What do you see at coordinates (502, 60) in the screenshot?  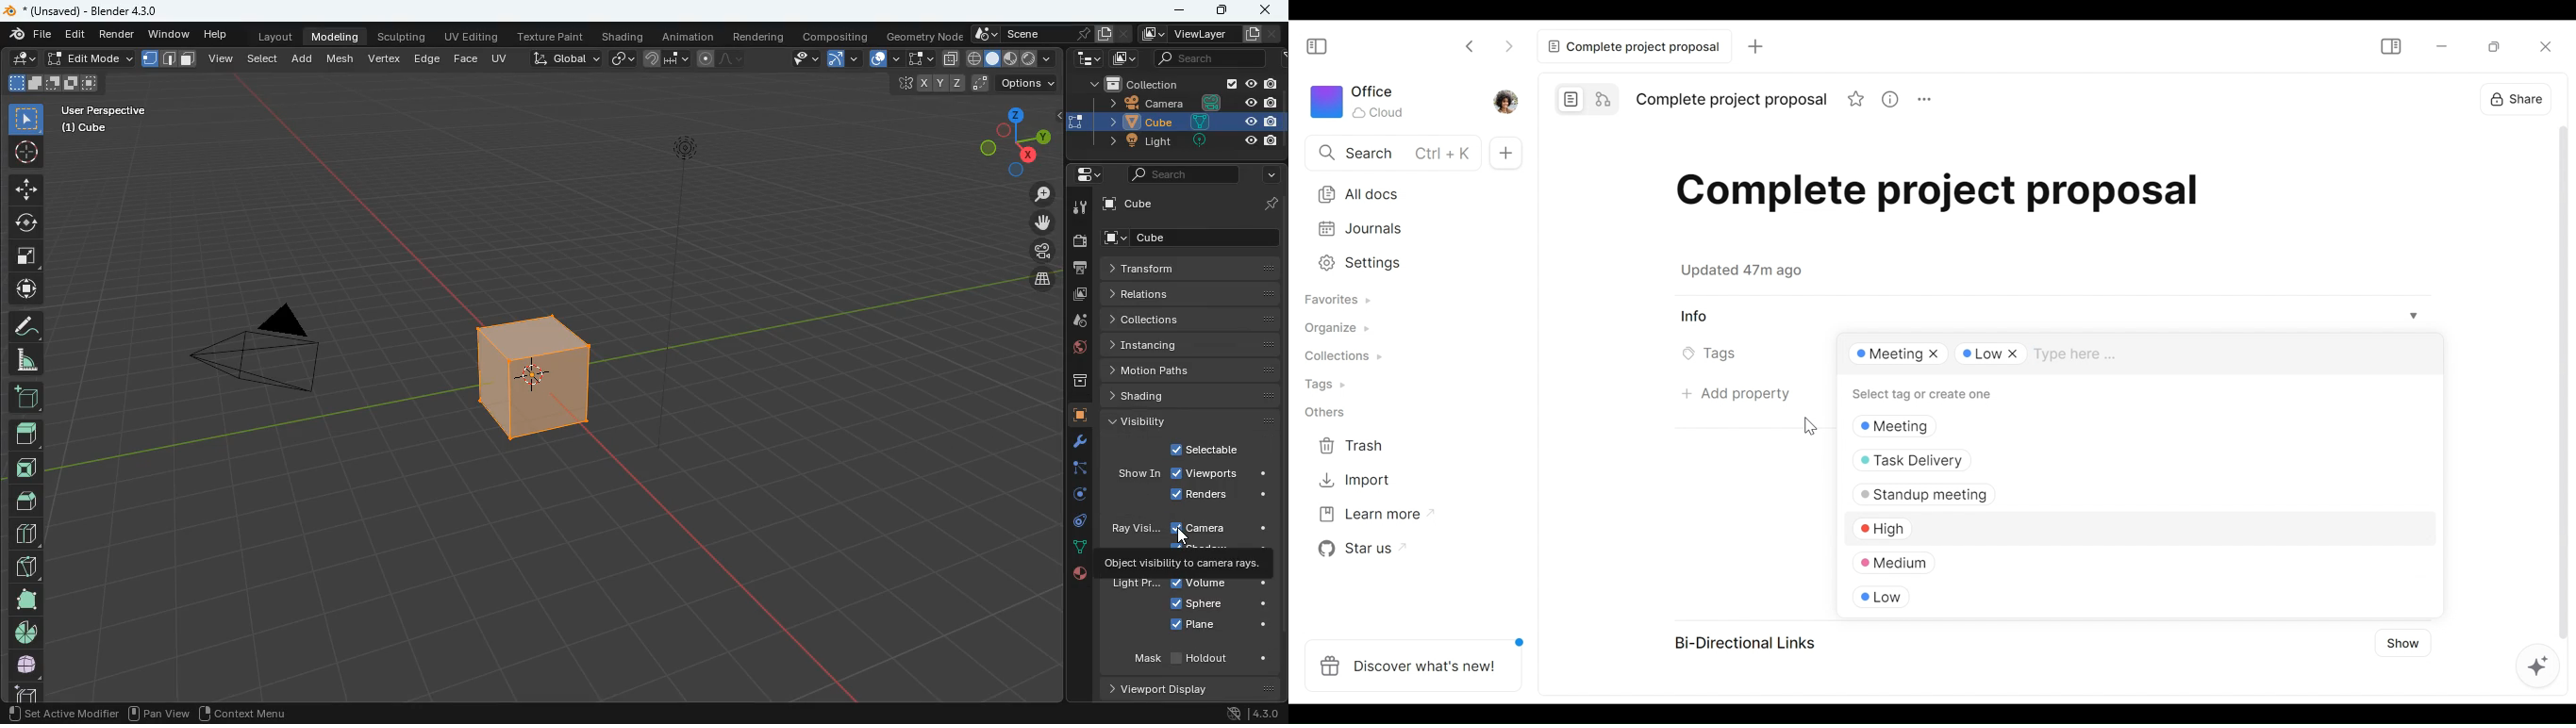 I see `uv` at bounding box center [502, 60].